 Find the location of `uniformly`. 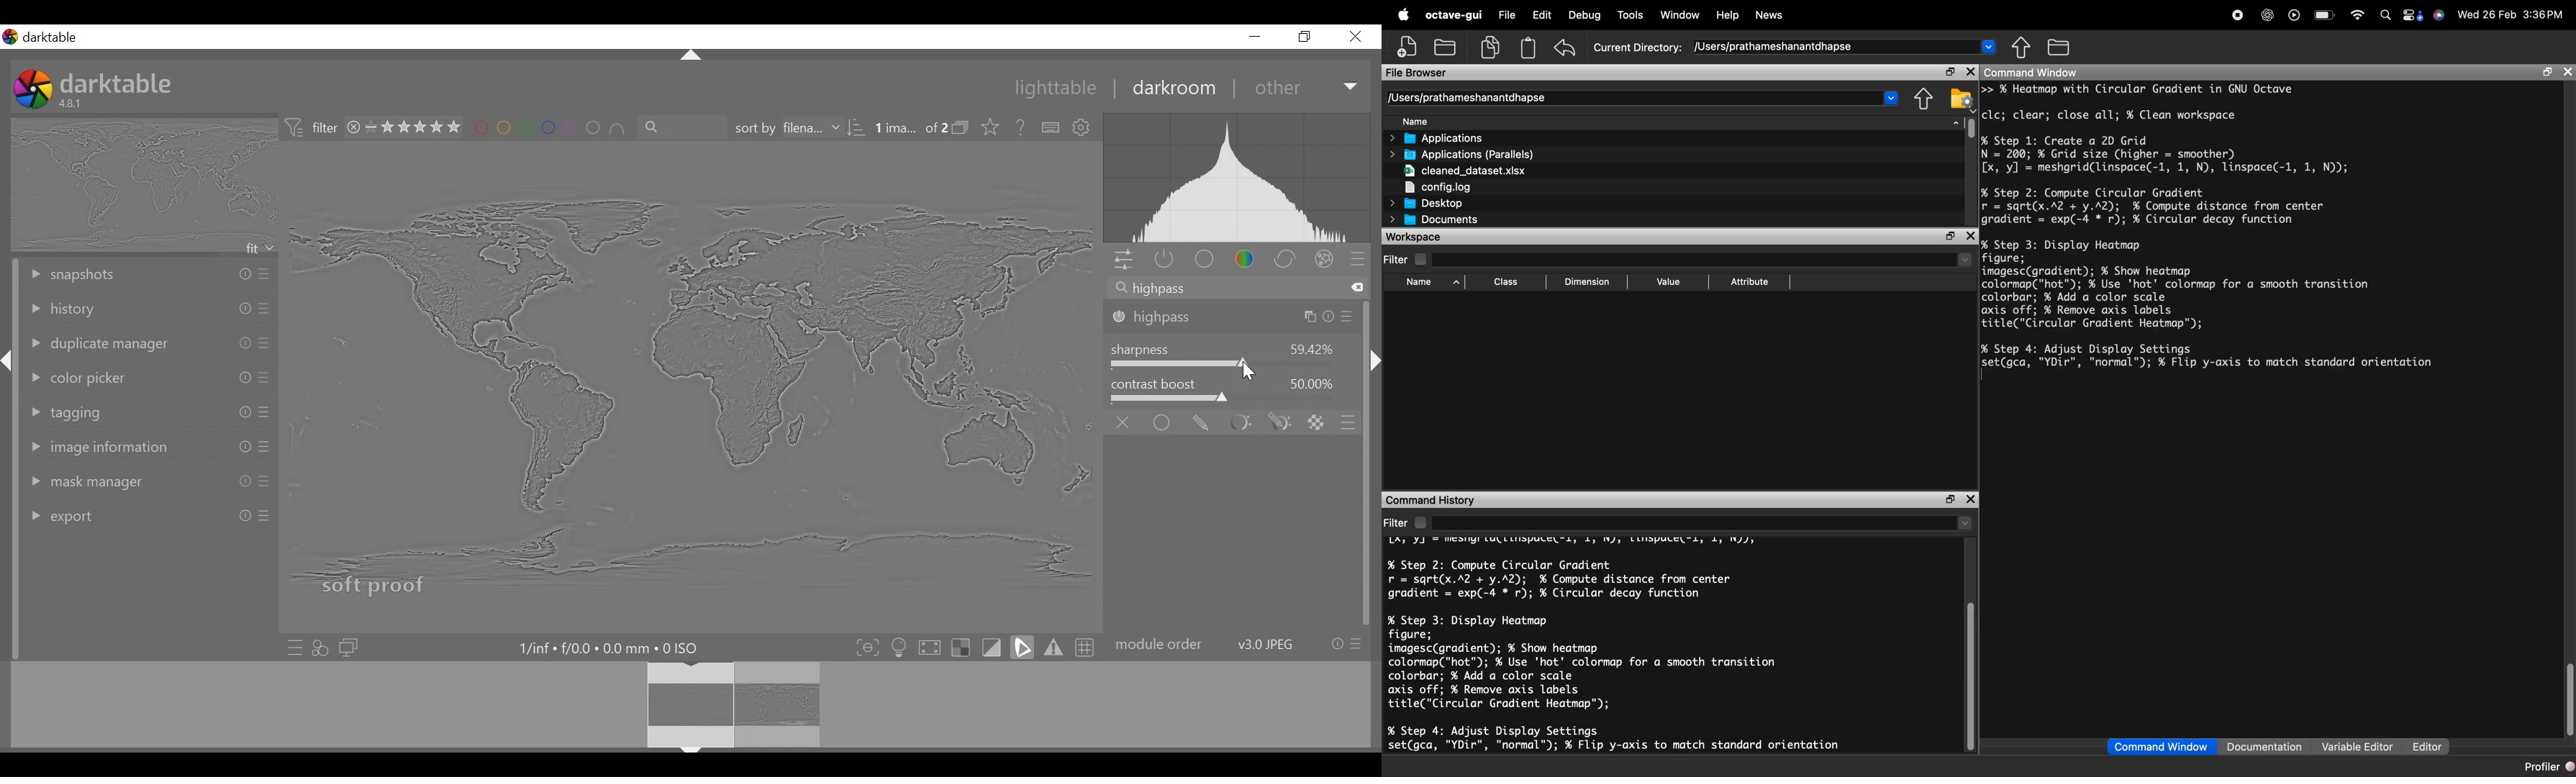

uniformly is located at coordinates (1162, 423).